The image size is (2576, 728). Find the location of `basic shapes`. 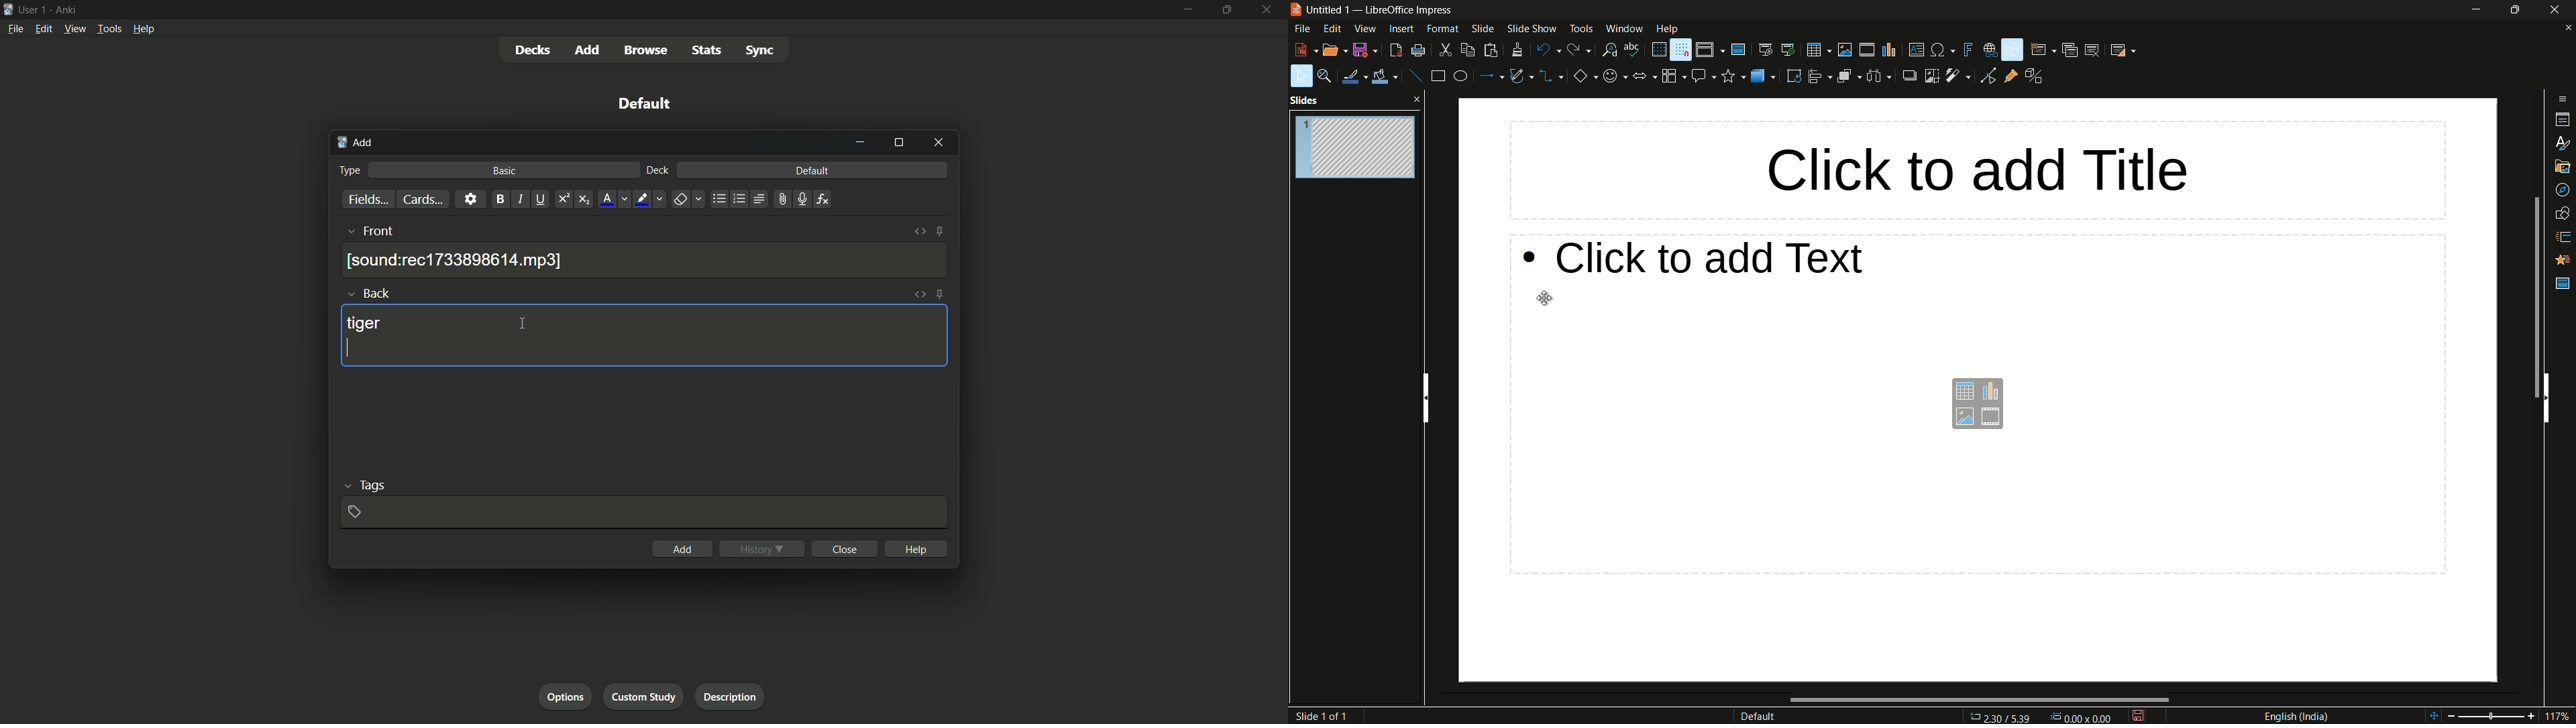

basic shapes is located at coordinates (1585, 76).